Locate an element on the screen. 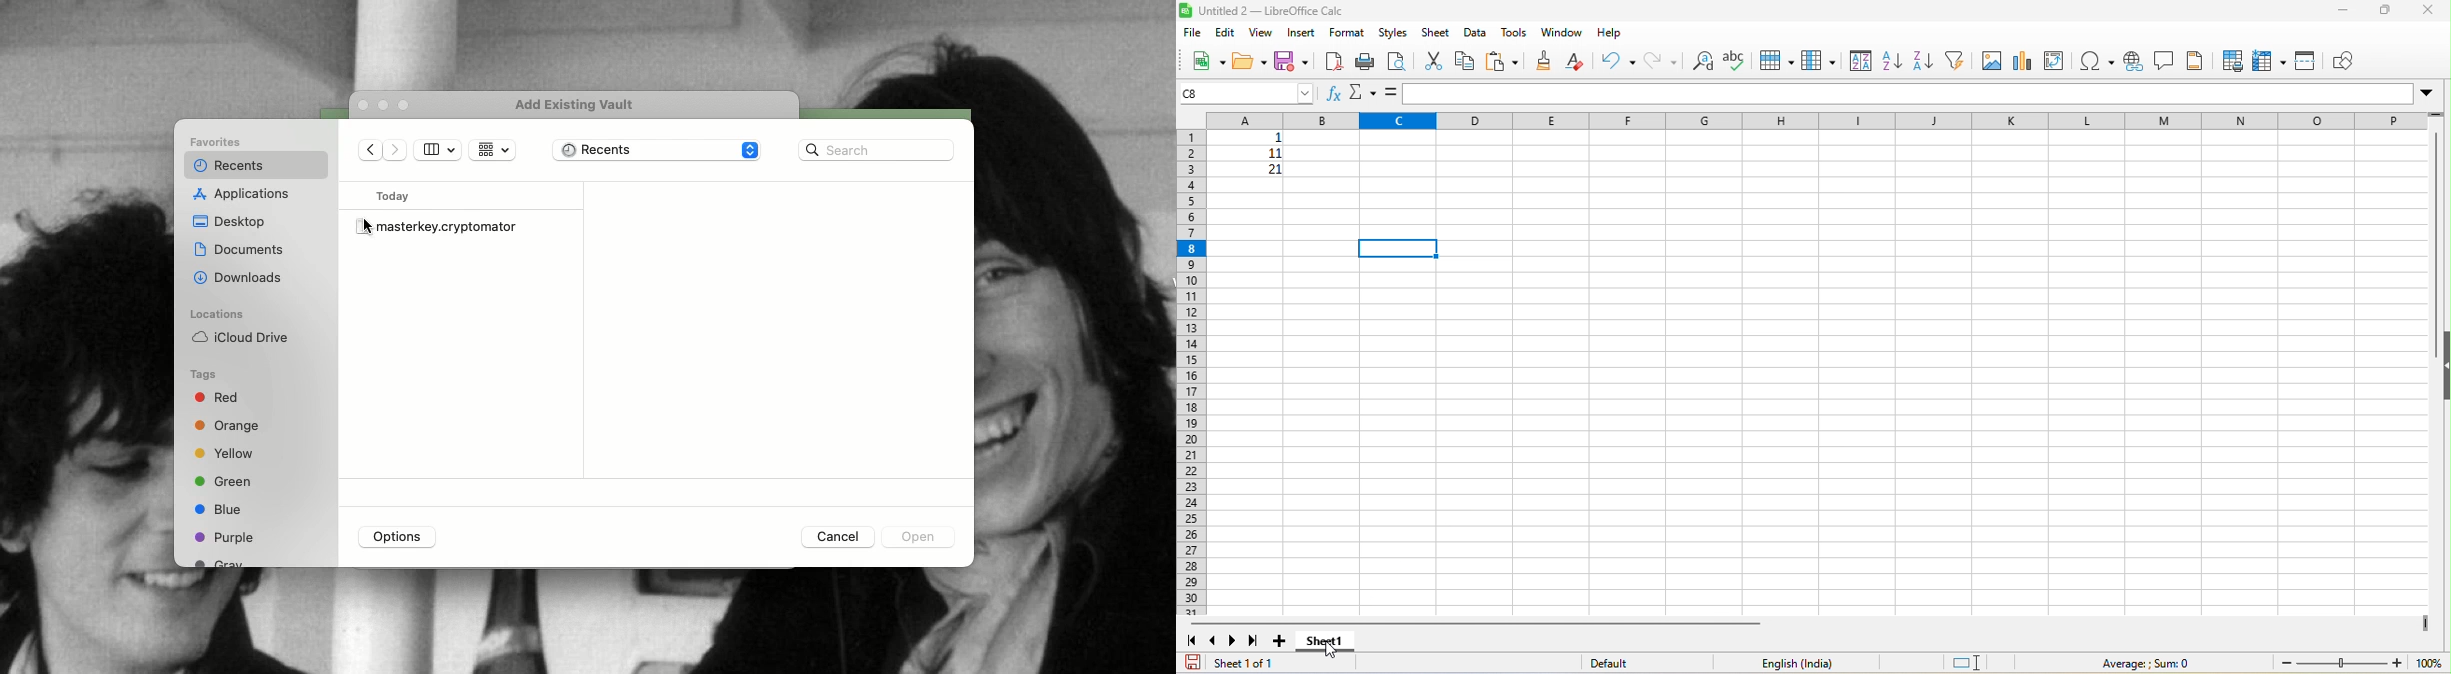  maximize is located at coordinates (2387, 12).